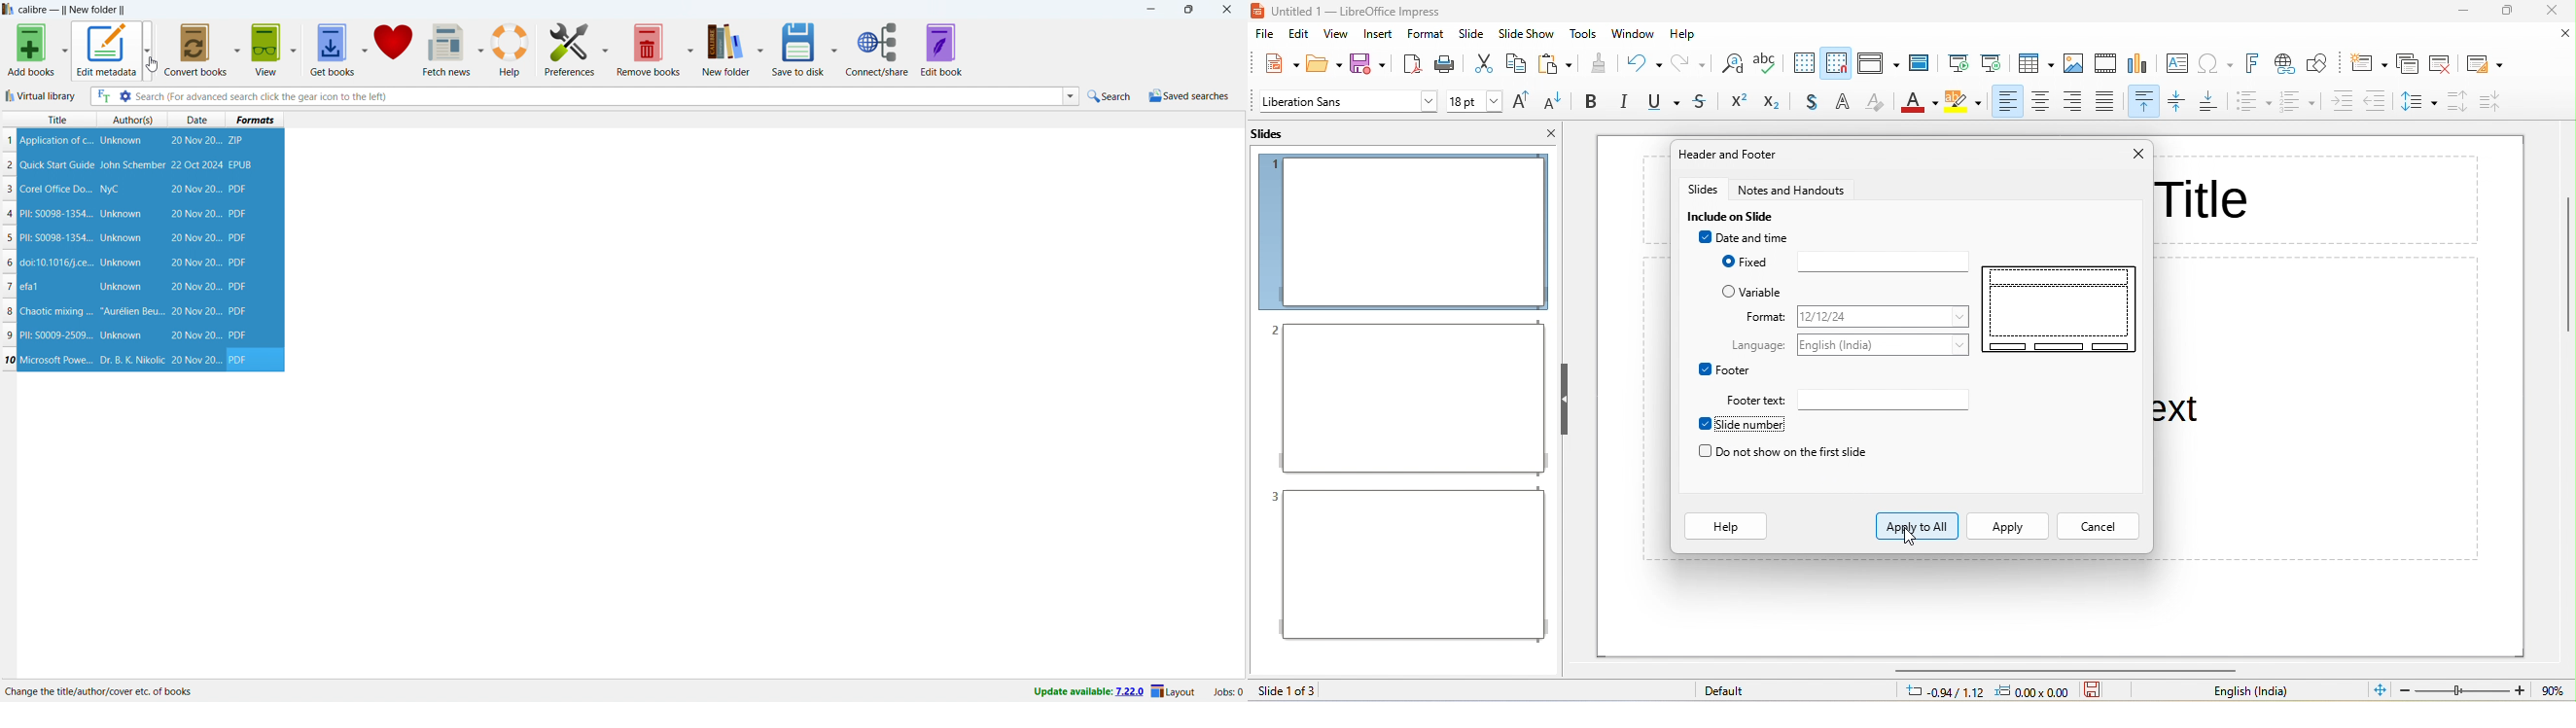 Image resolution: width=2576 pixels, height=728 pixels. I want to click on 20 Nov 20..., so click(195, 237).